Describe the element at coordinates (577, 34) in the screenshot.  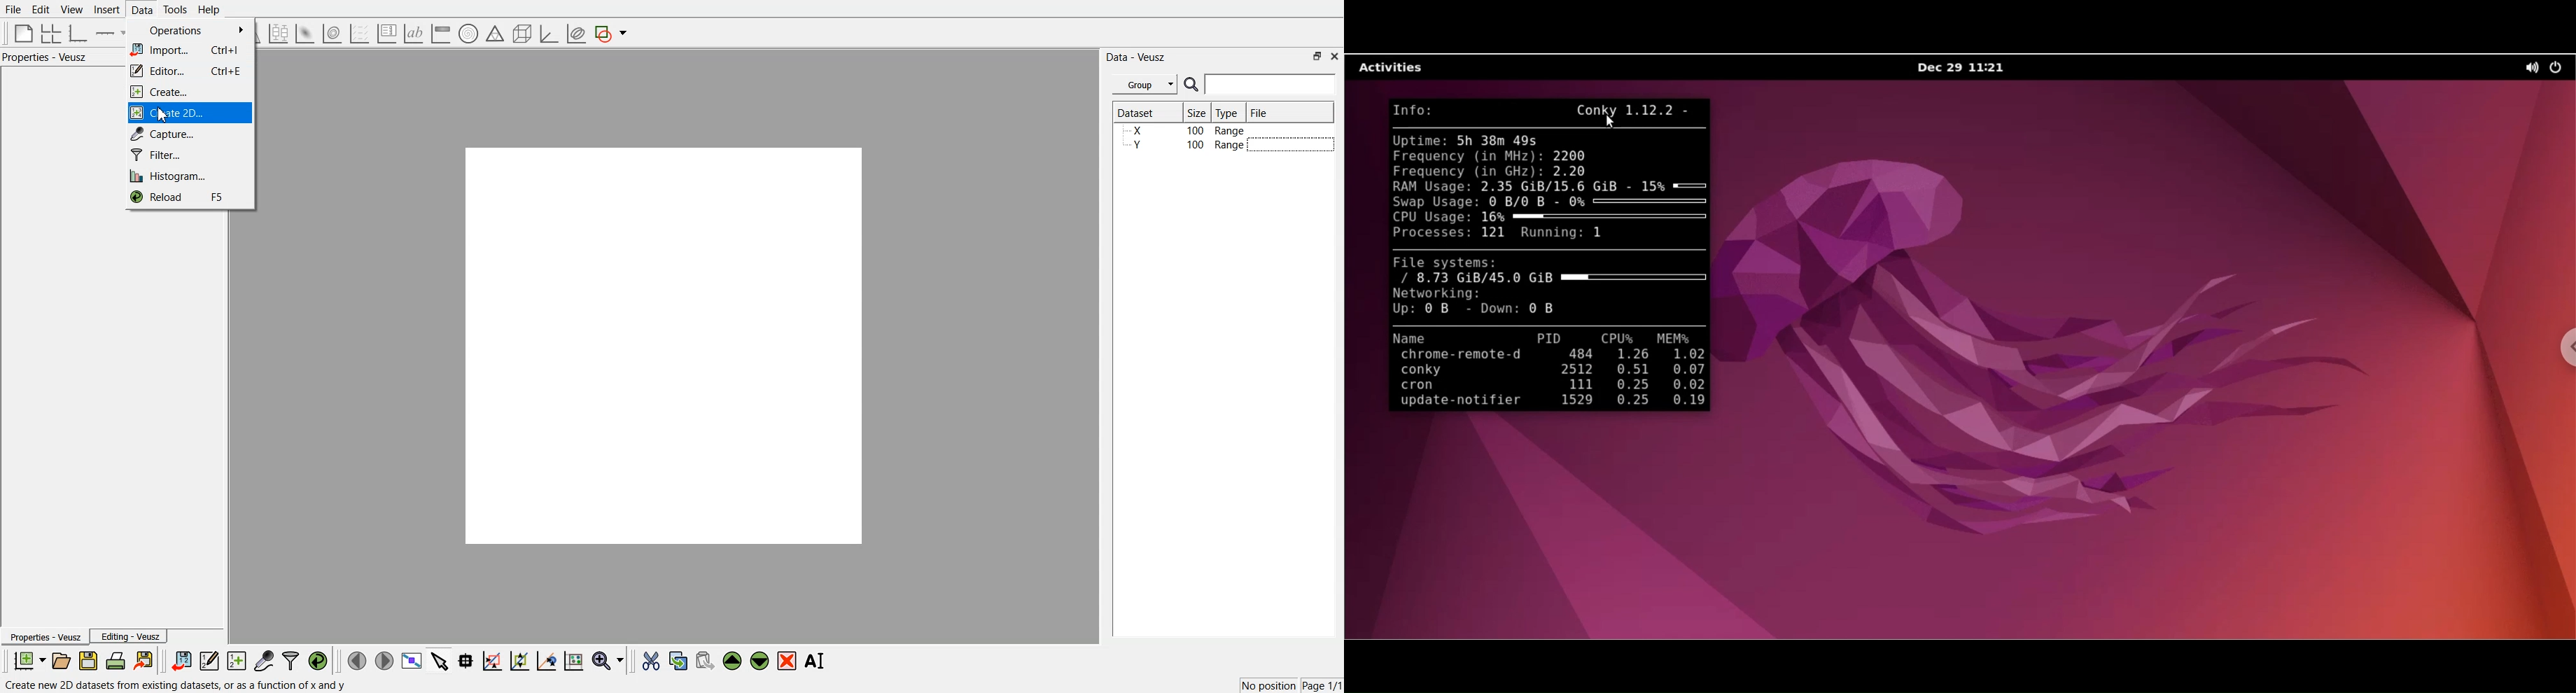
I see `Plot covariance ellipsis` at that location.